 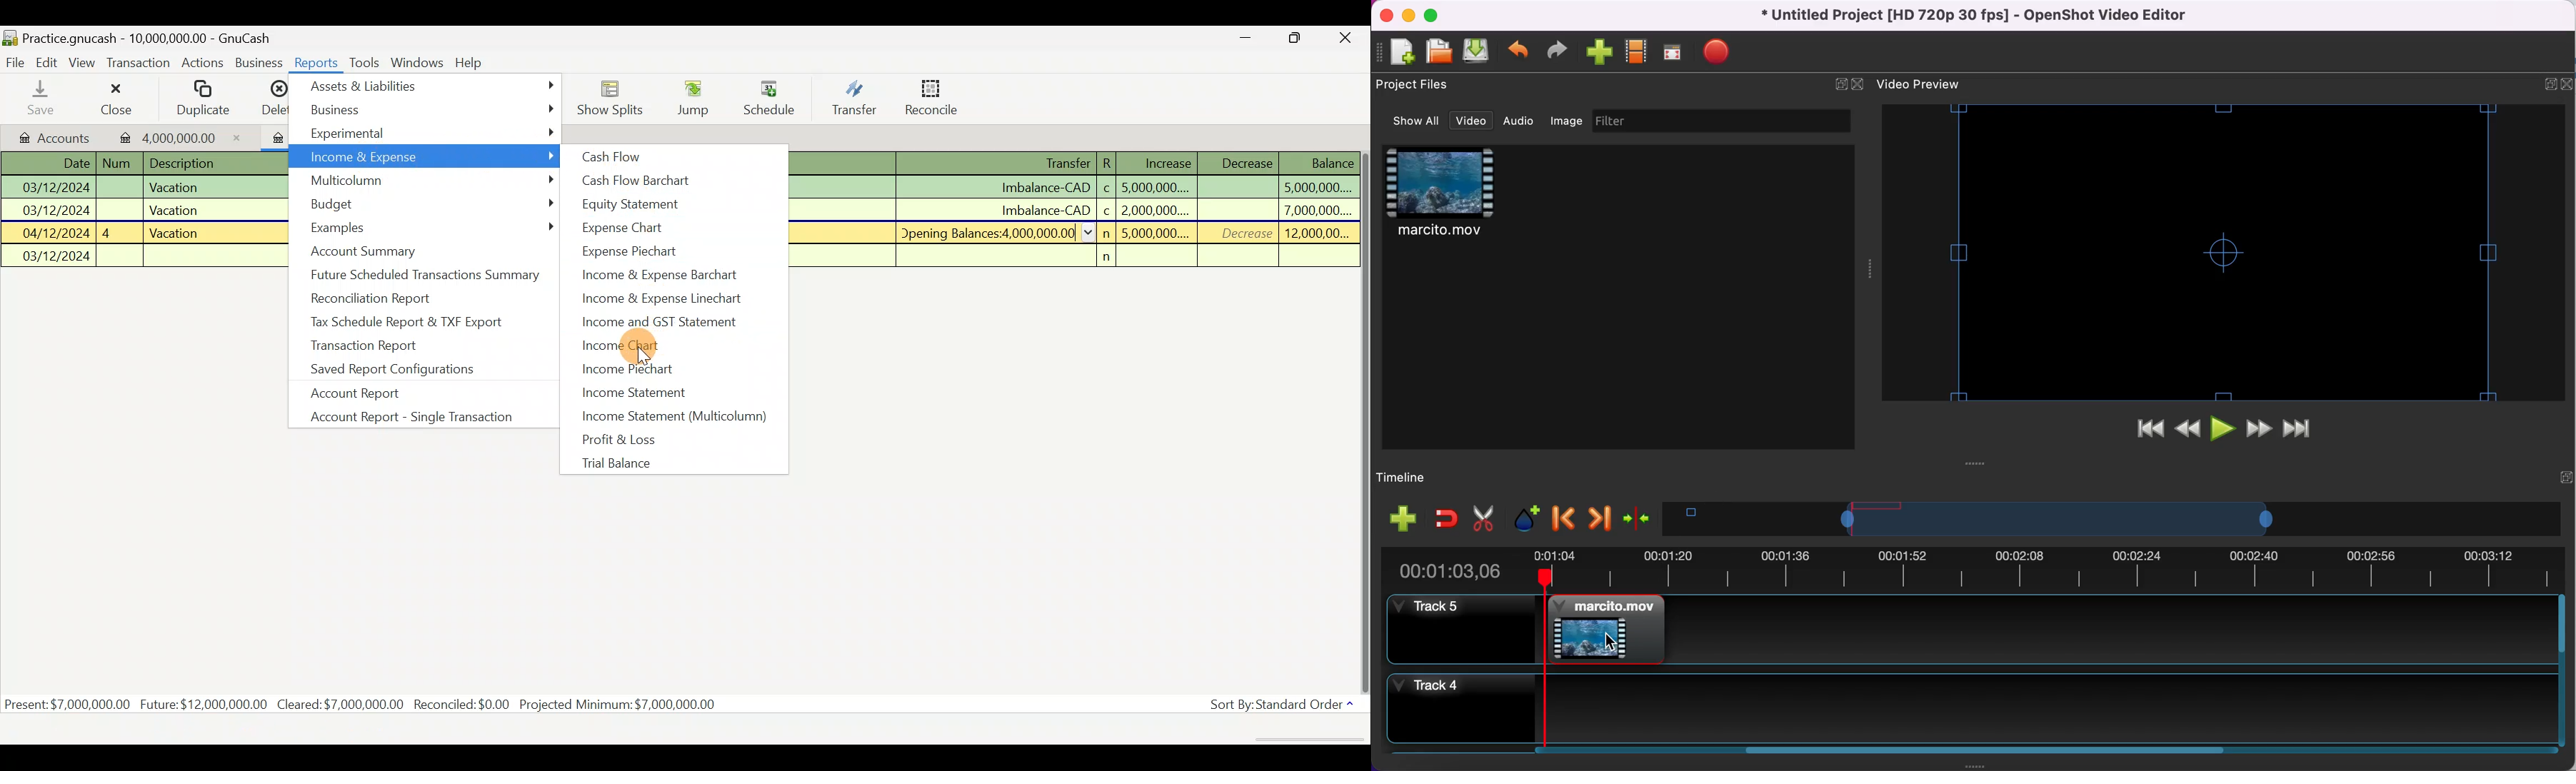 I want to click on Business, so click(x=431, y=109).